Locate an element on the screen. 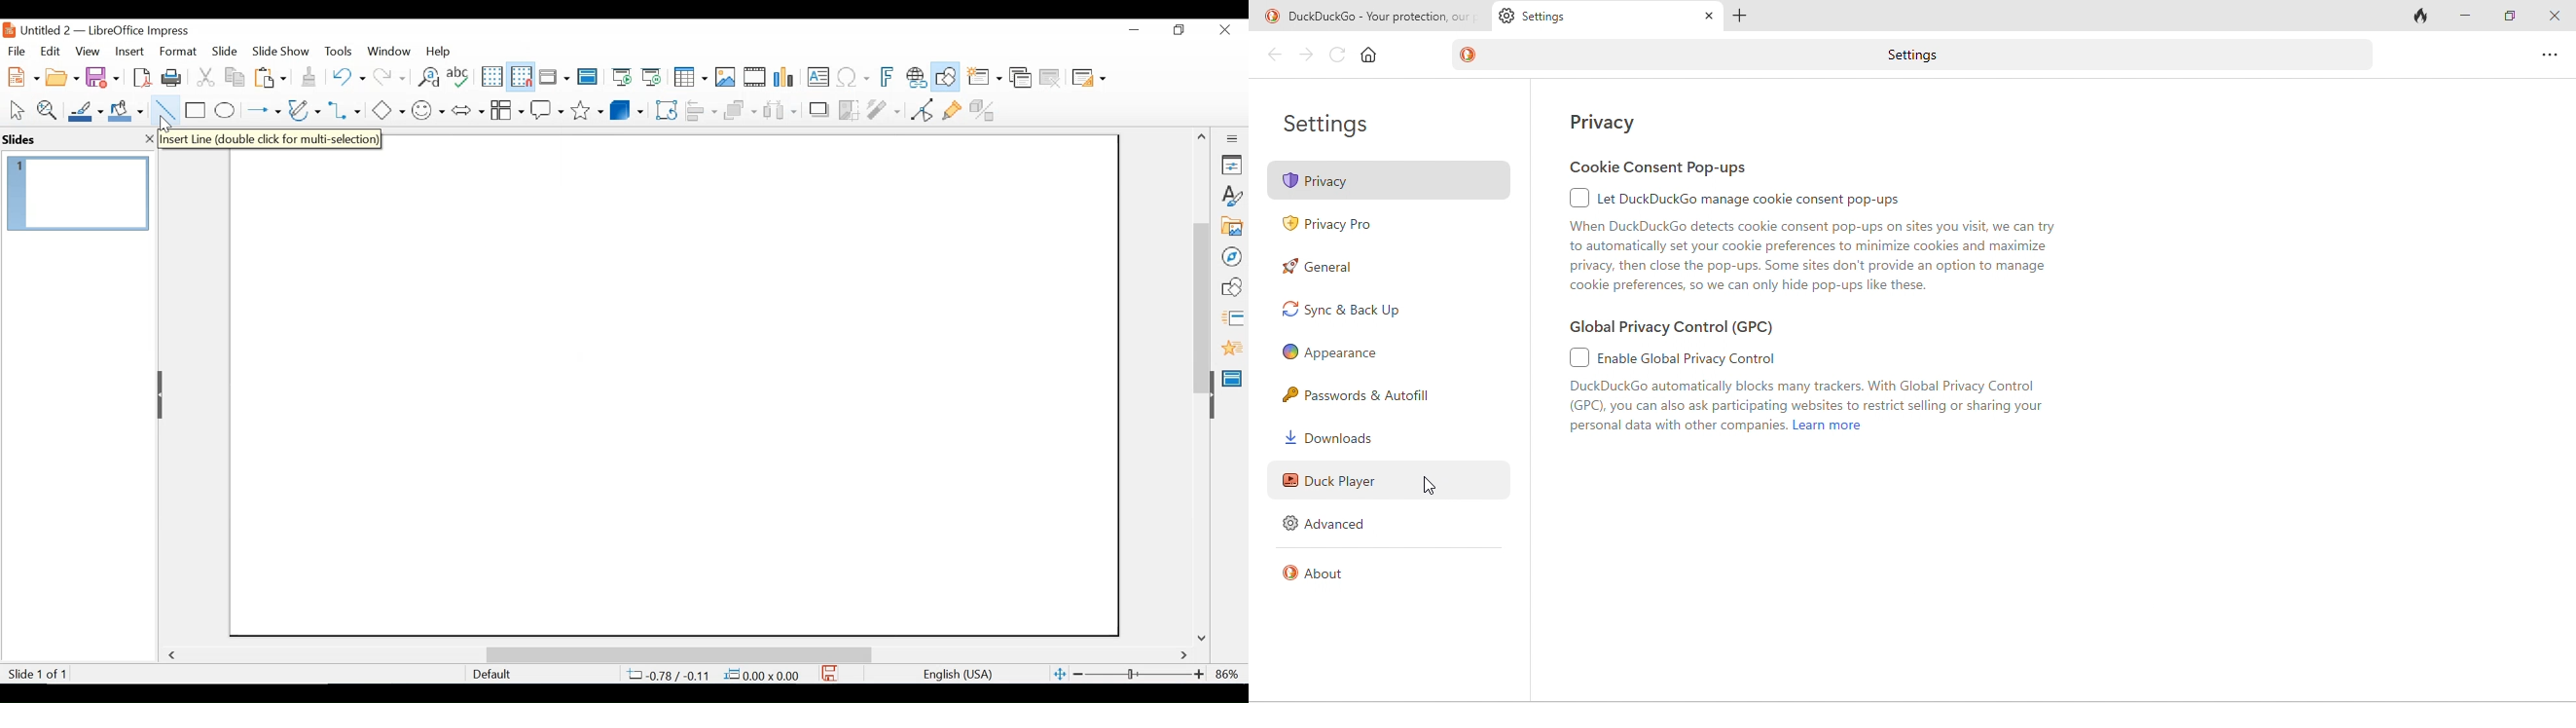 The height and width of the screenshot is (728, 2576). Insert Chart is located at coordinates (786, 78).